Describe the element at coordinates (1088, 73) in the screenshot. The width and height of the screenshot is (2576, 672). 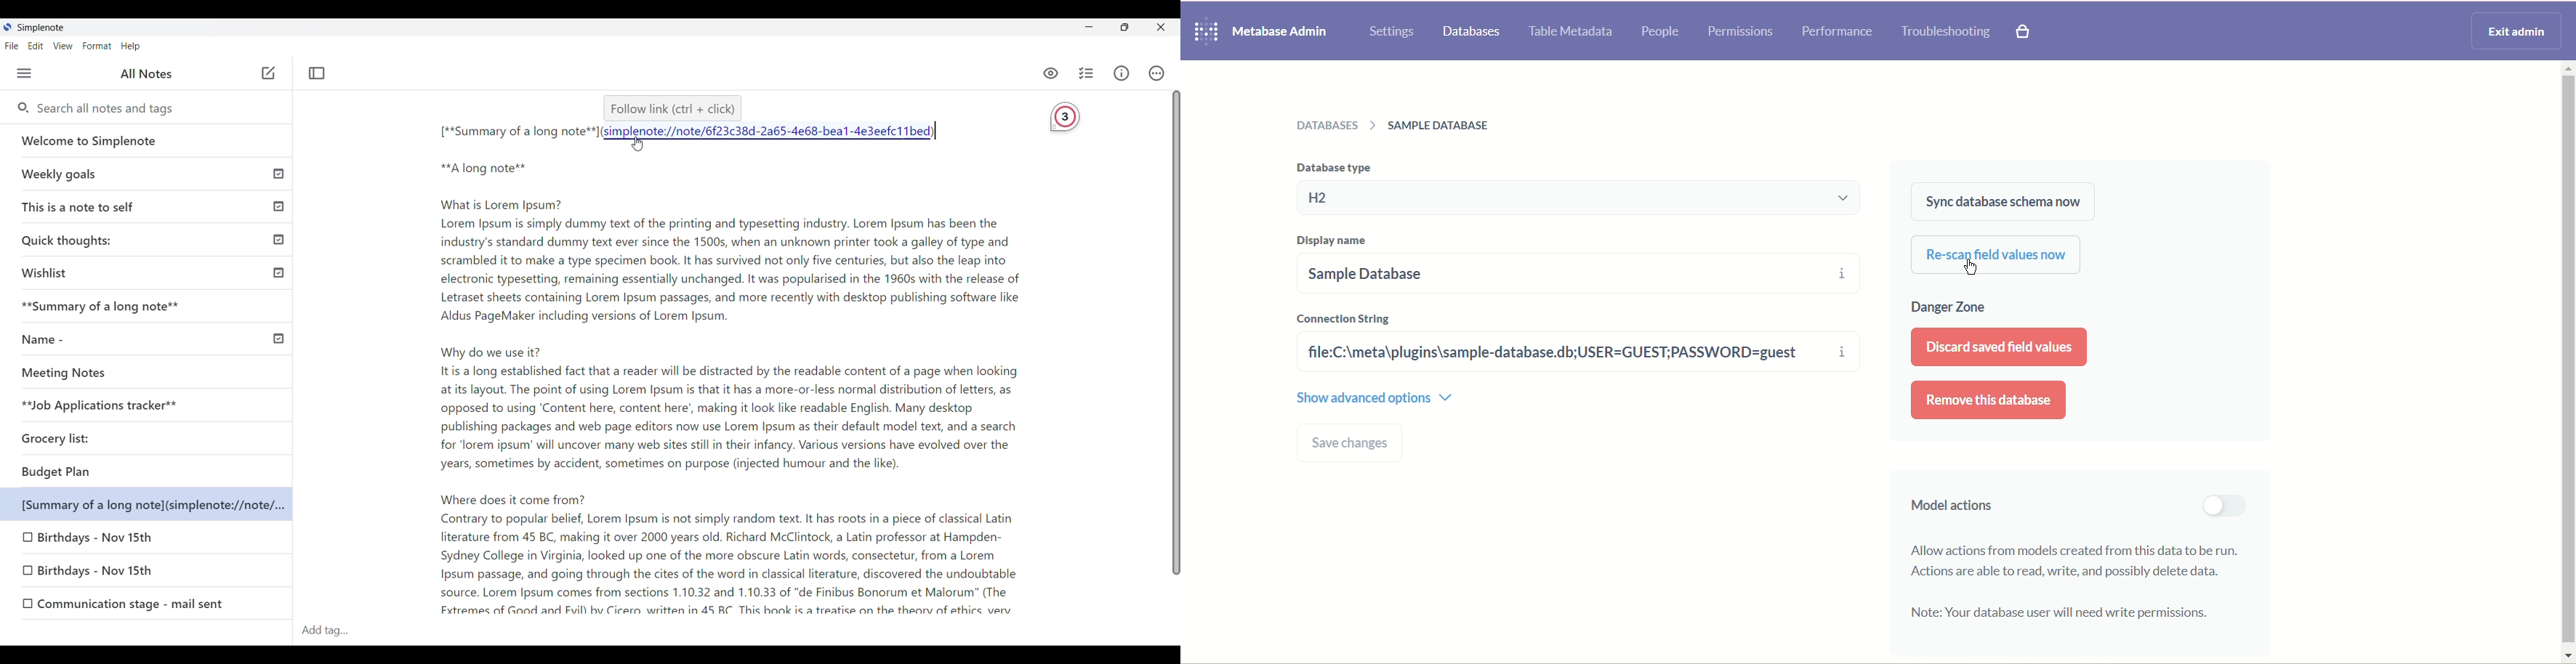
I see `Insert checklist` at that location.